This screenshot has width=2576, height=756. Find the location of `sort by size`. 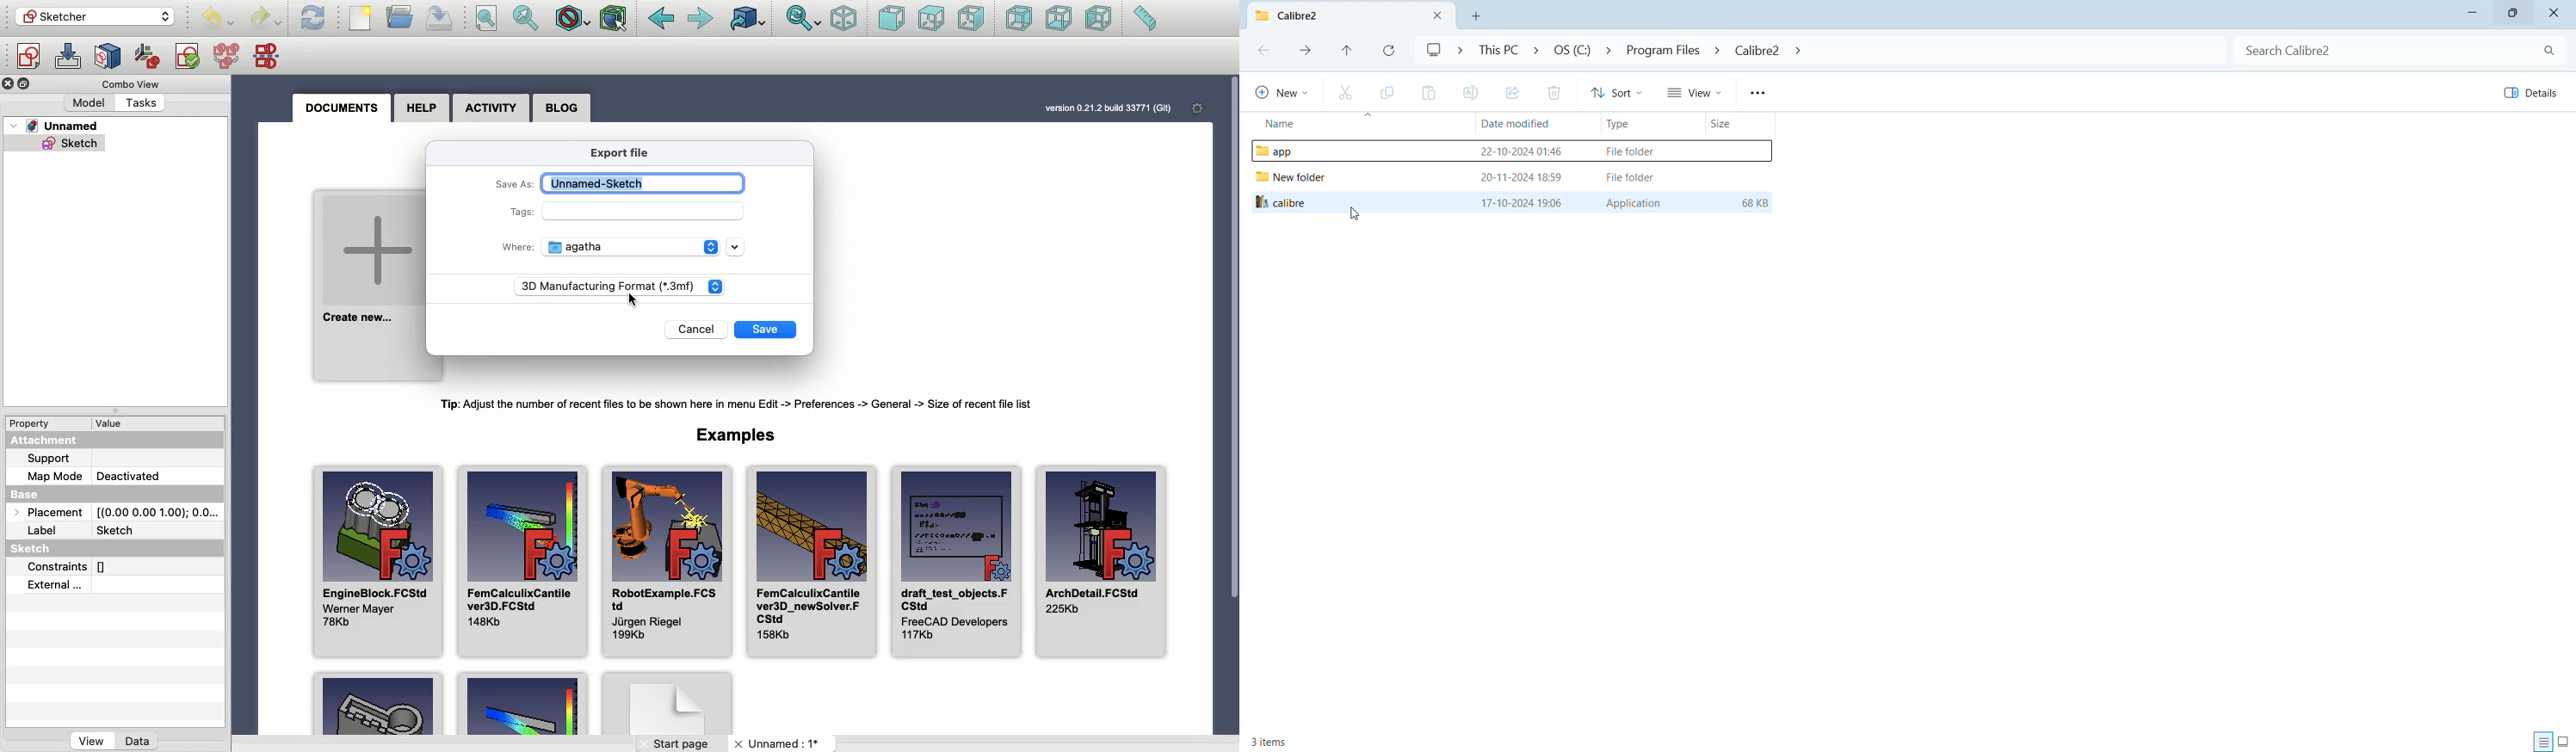

sort by size is located at coordinates (1740, 123).